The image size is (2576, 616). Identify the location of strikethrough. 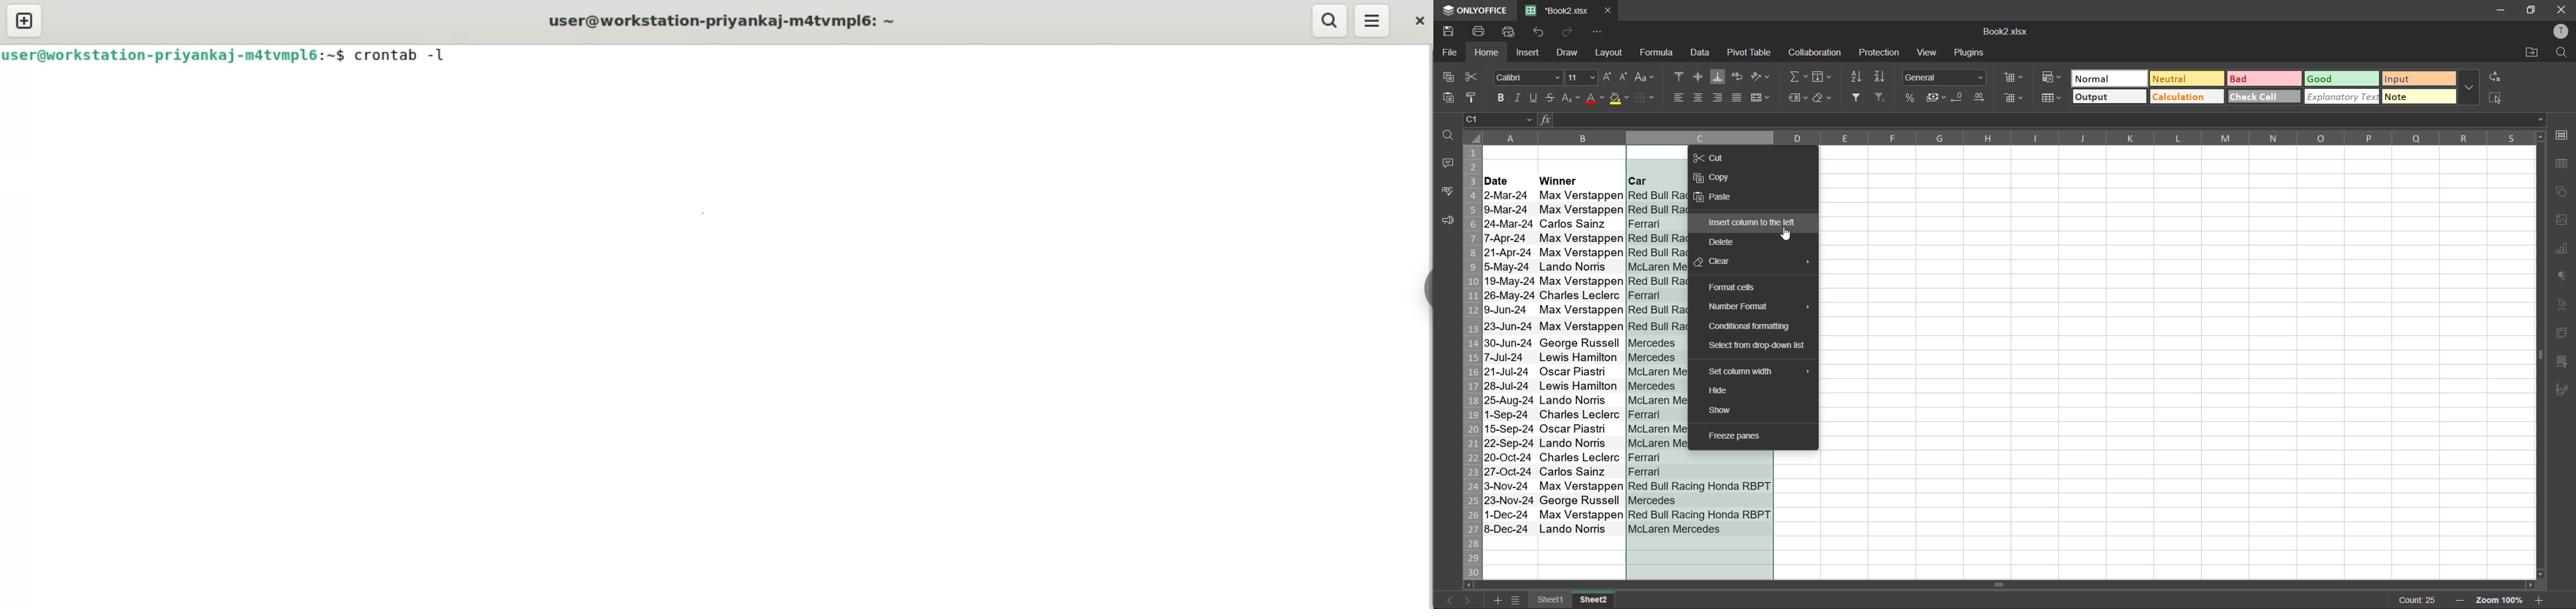
(1552, 97).